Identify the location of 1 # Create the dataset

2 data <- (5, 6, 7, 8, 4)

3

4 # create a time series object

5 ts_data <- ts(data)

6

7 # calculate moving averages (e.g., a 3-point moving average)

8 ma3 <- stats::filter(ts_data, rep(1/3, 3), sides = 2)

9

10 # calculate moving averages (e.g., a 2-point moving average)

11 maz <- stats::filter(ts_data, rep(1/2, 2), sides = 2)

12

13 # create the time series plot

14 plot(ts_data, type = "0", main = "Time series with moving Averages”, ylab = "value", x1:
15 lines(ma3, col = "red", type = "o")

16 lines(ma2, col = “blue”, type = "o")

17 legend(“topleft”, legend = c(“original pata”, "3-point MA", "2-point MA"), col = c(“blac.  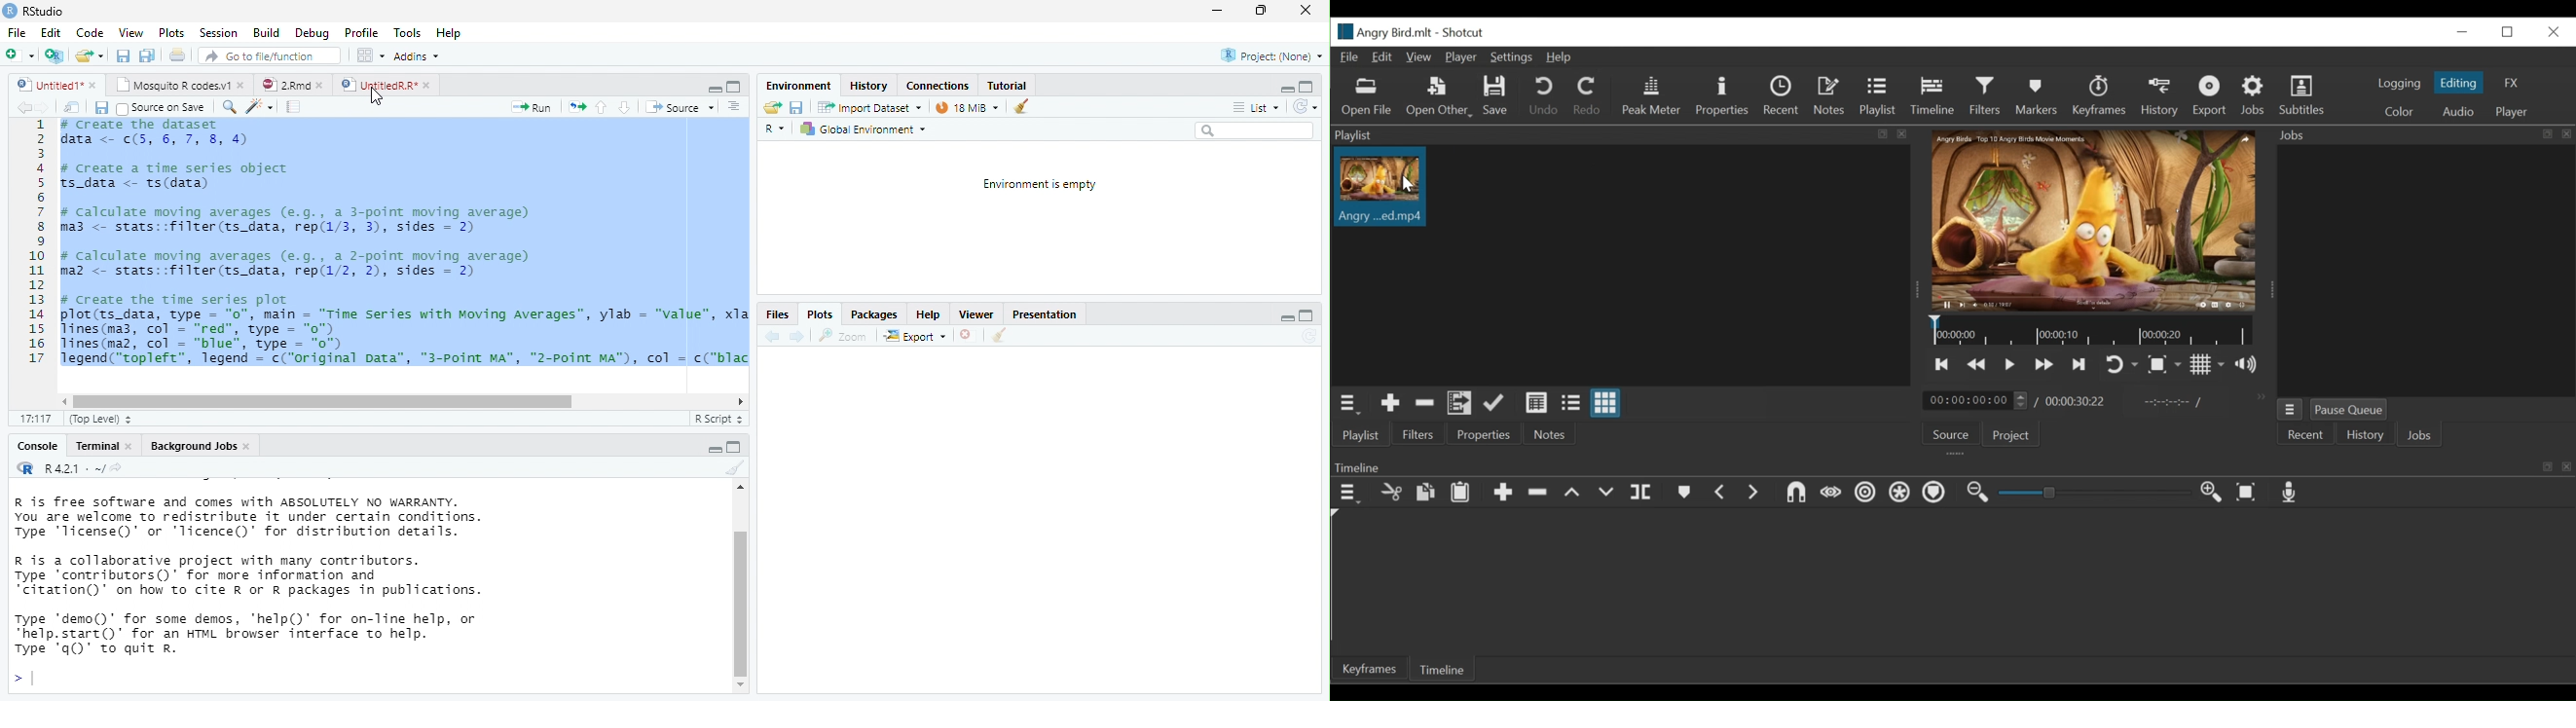
(386, 248).